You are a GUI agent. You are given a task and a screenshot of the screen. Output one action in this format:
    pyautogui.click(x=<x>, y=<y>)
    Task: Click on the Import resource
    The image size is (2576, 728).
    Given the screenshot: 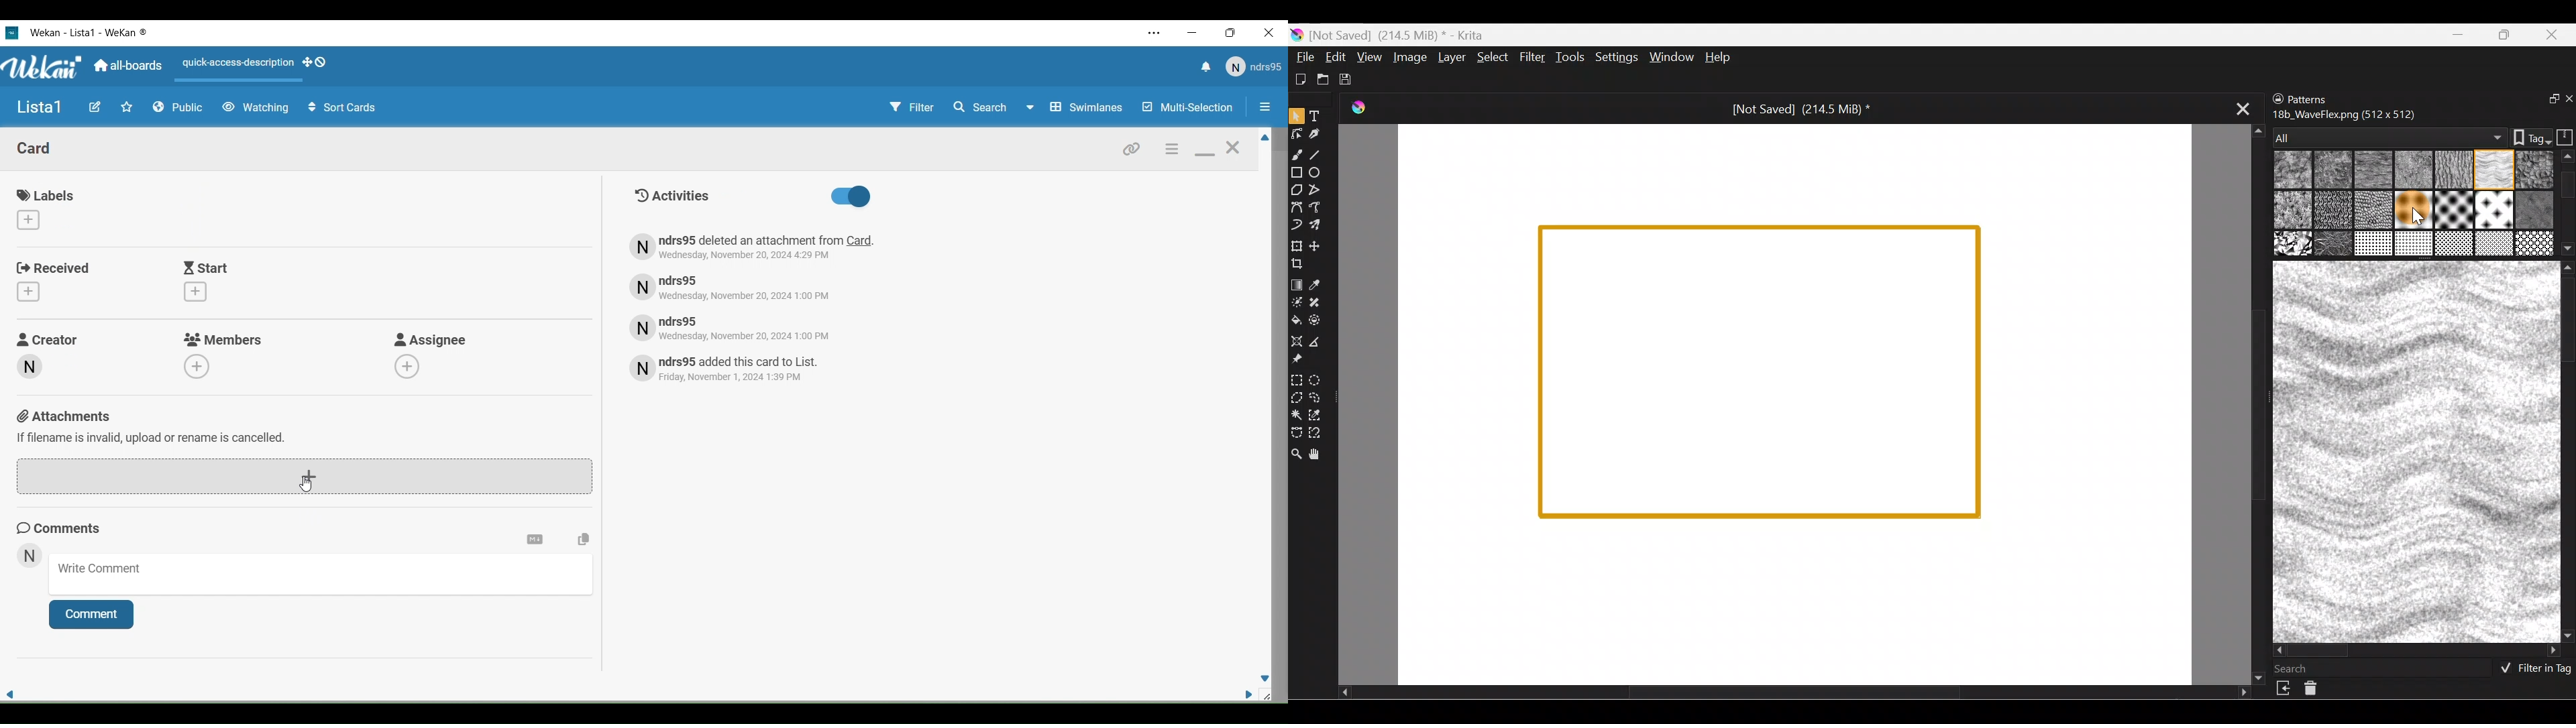 What is the action you would take?
    pyautogui.click(x=2285, y=688)
    